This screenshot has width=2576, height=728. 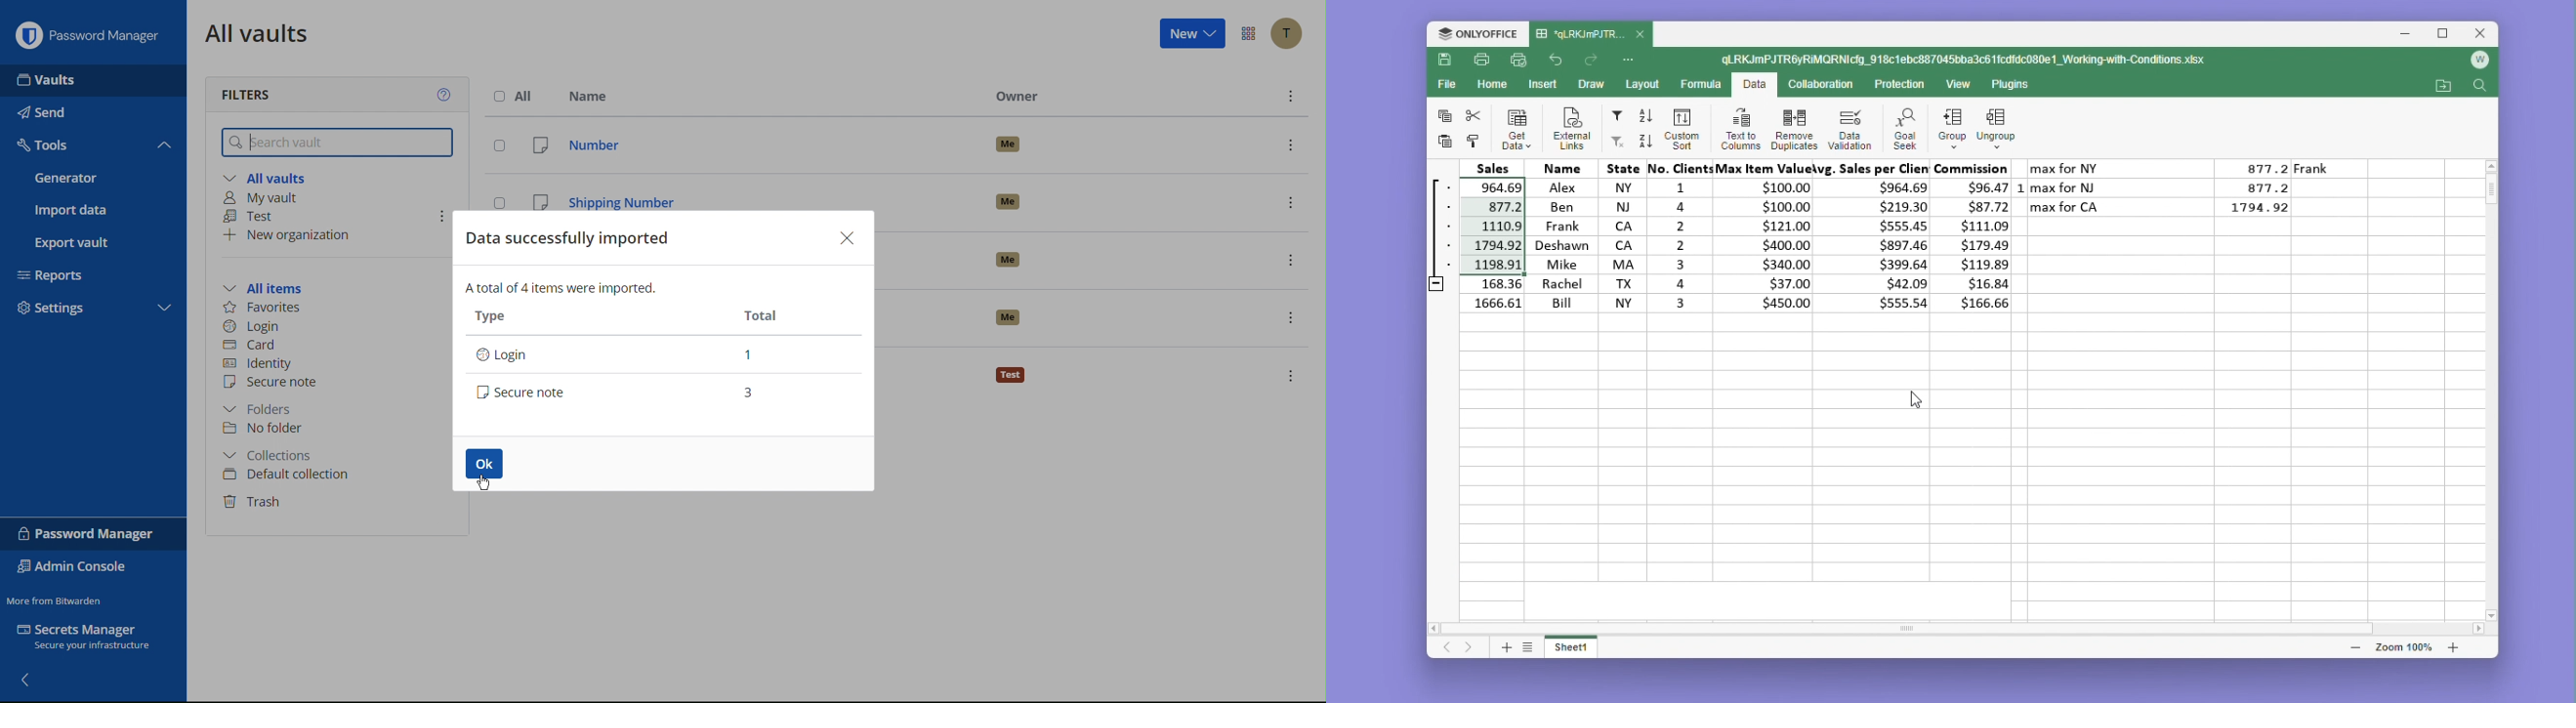 What do you see at coordinates (272, 176) in the screenshot?
I see `All vaults` at bounding box center [272, 176].